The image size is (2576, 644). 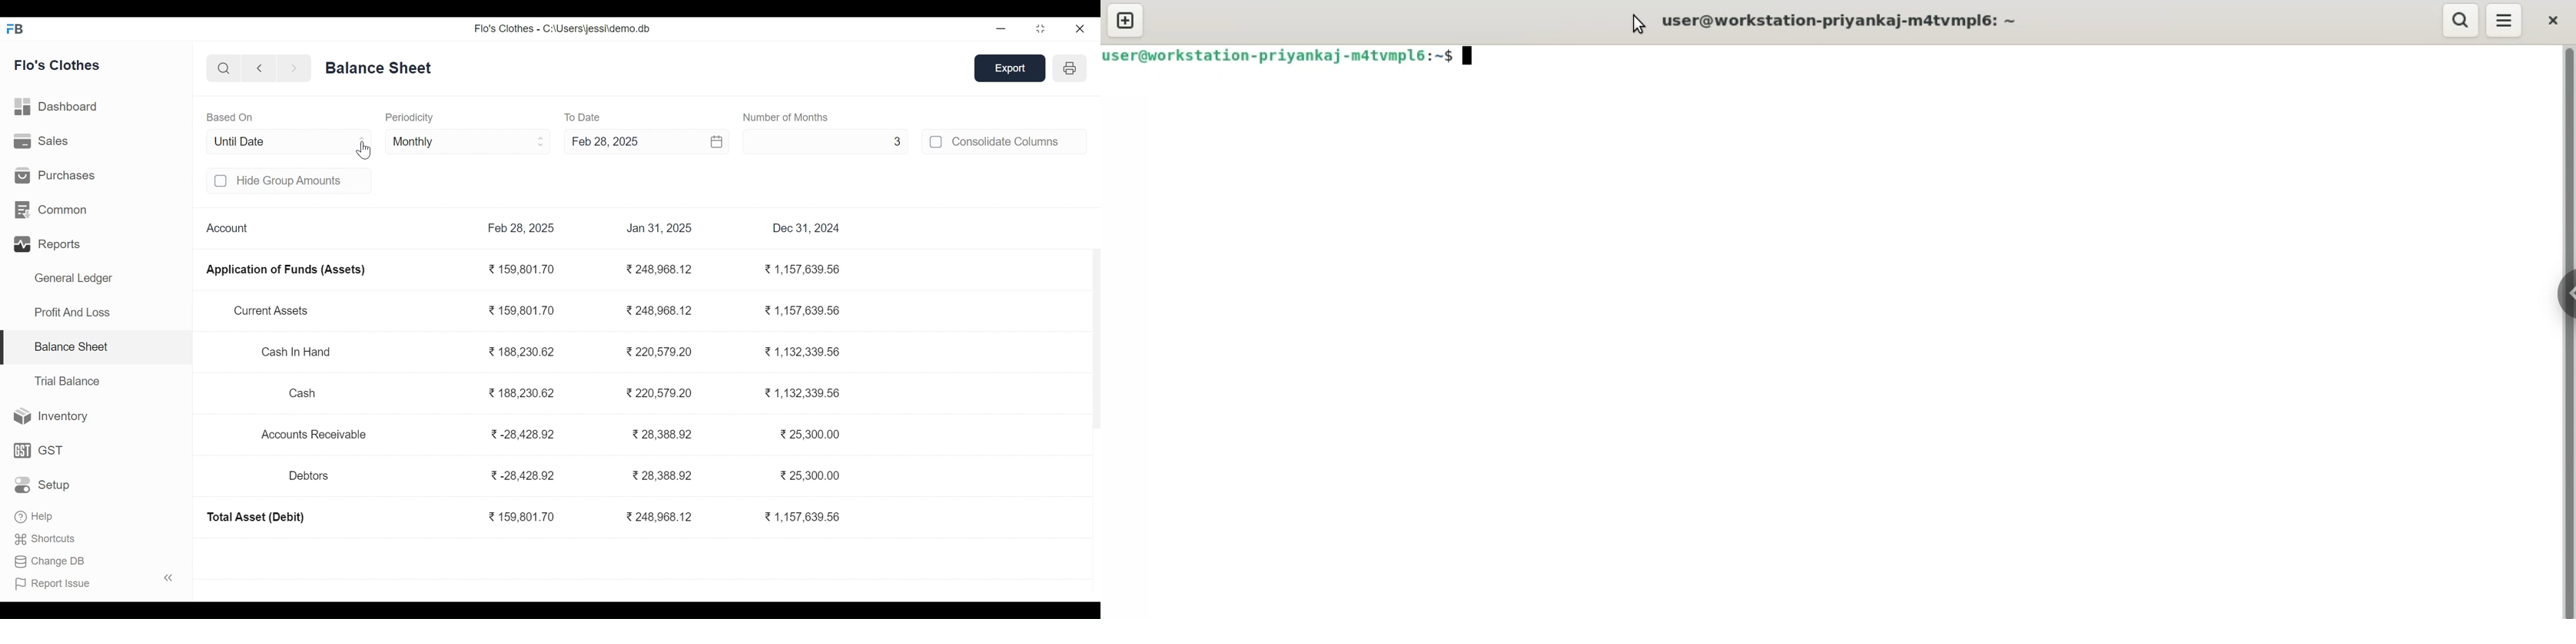 What do you see at coordinates (802, 517) in the screenshot?
I see `1,157,639.56` at bounding box center [802, 517].